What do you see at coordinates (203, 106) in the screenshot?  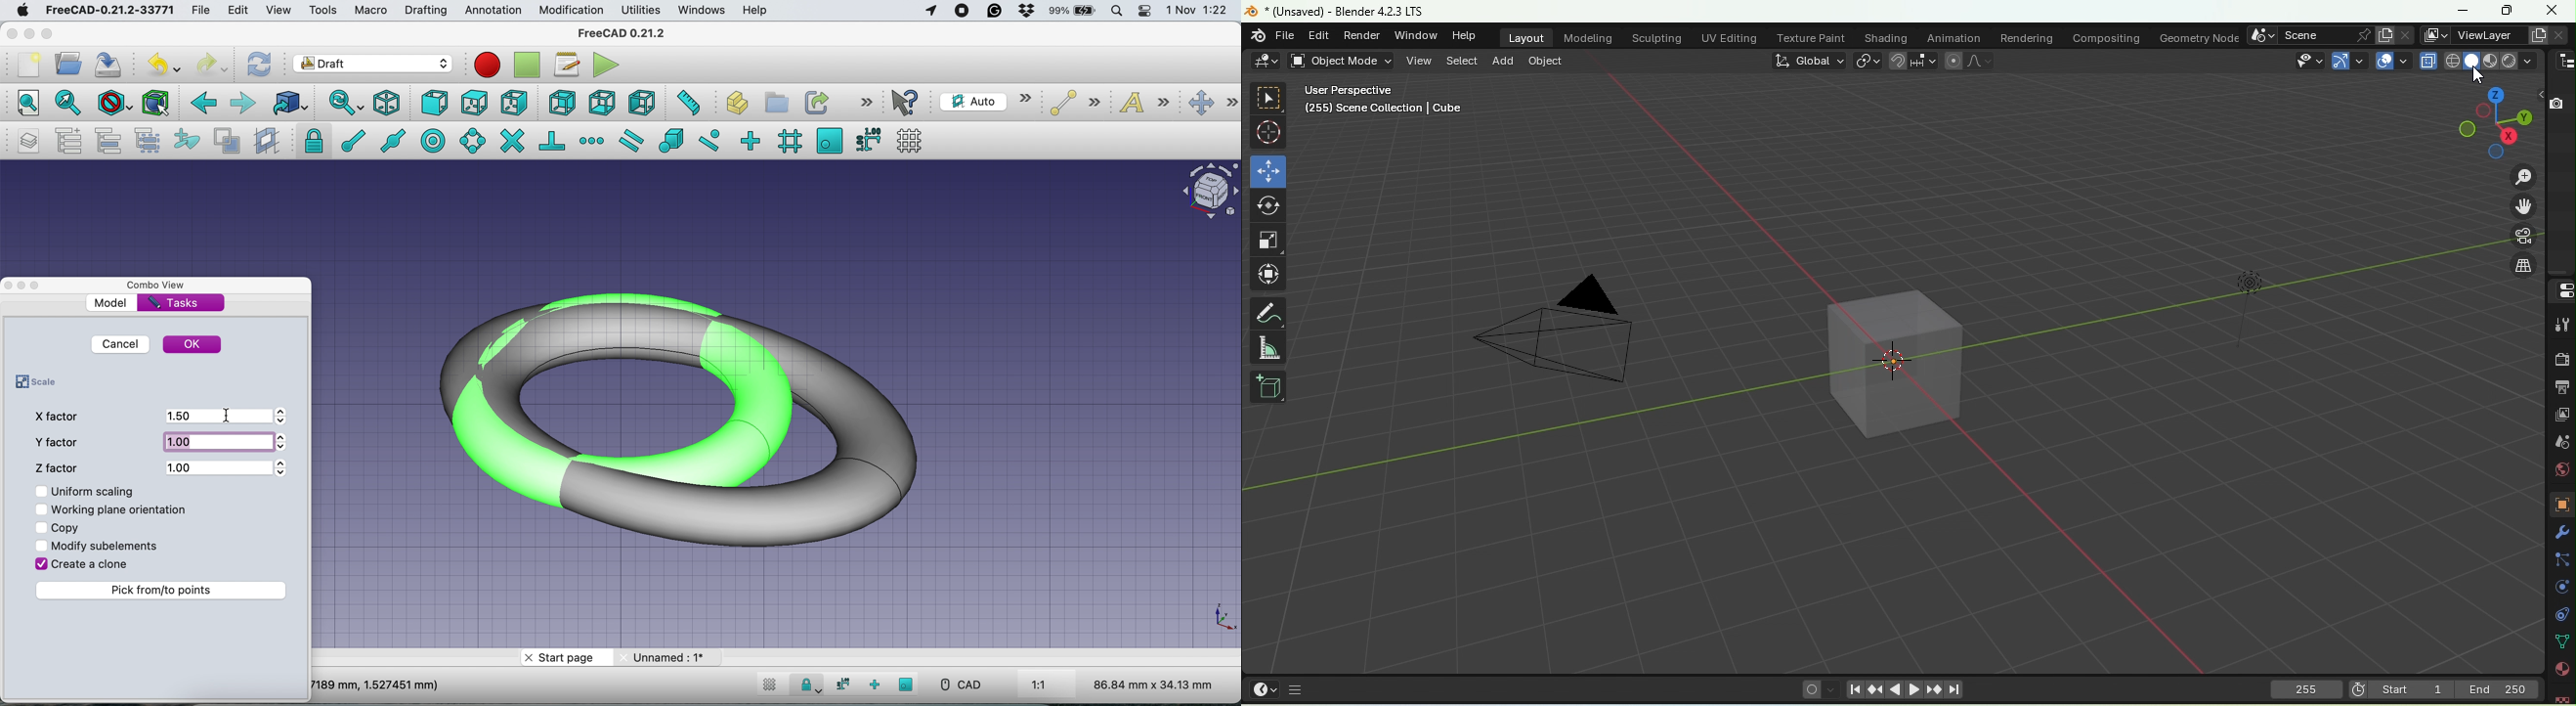 I see `backward` at bounding box center [203, 106].